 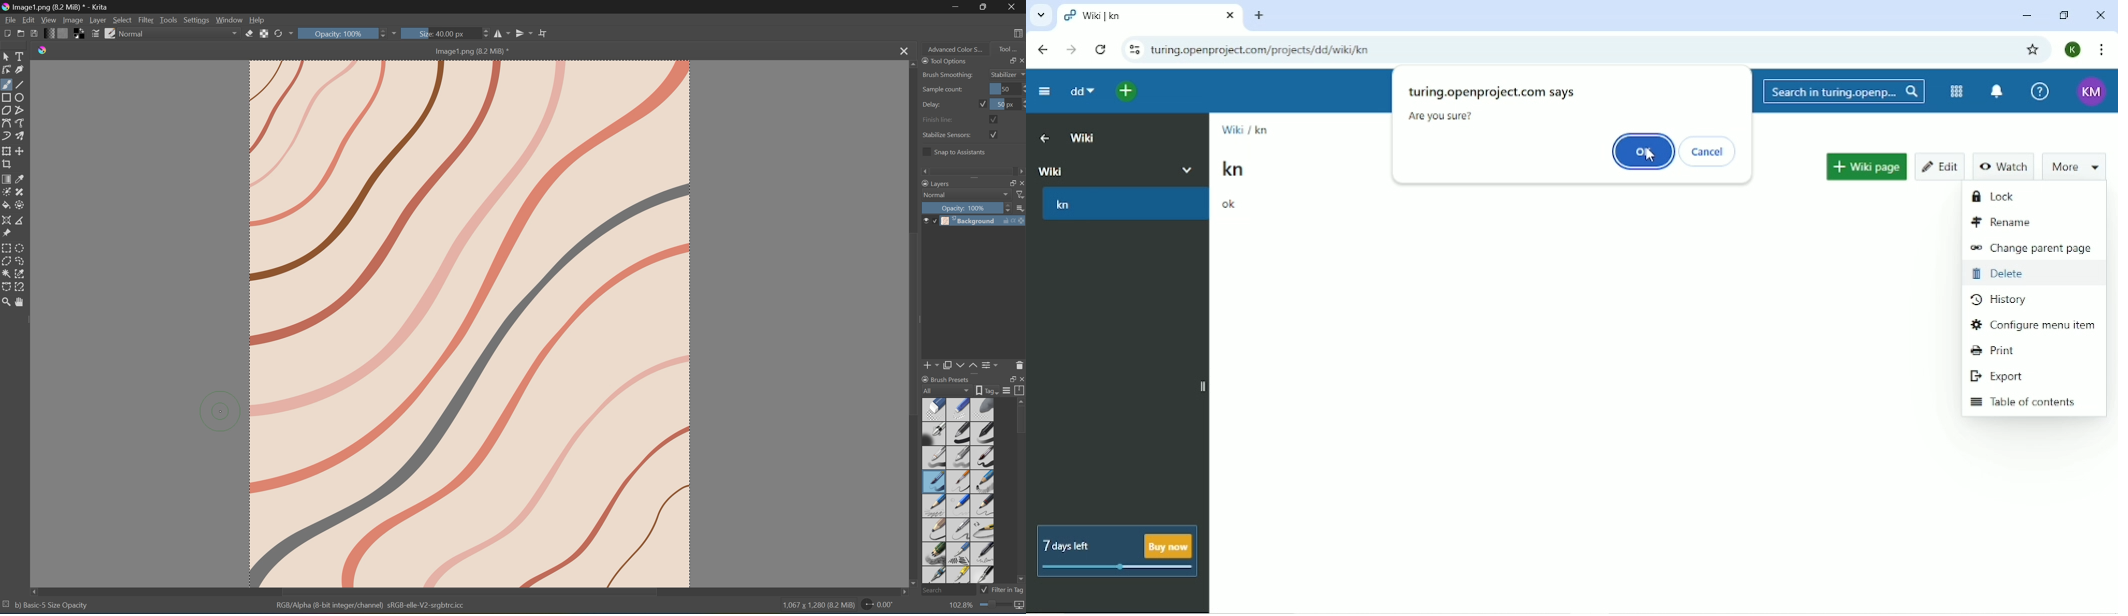 I want to click on Tool..., so click(x=1009, y=48).